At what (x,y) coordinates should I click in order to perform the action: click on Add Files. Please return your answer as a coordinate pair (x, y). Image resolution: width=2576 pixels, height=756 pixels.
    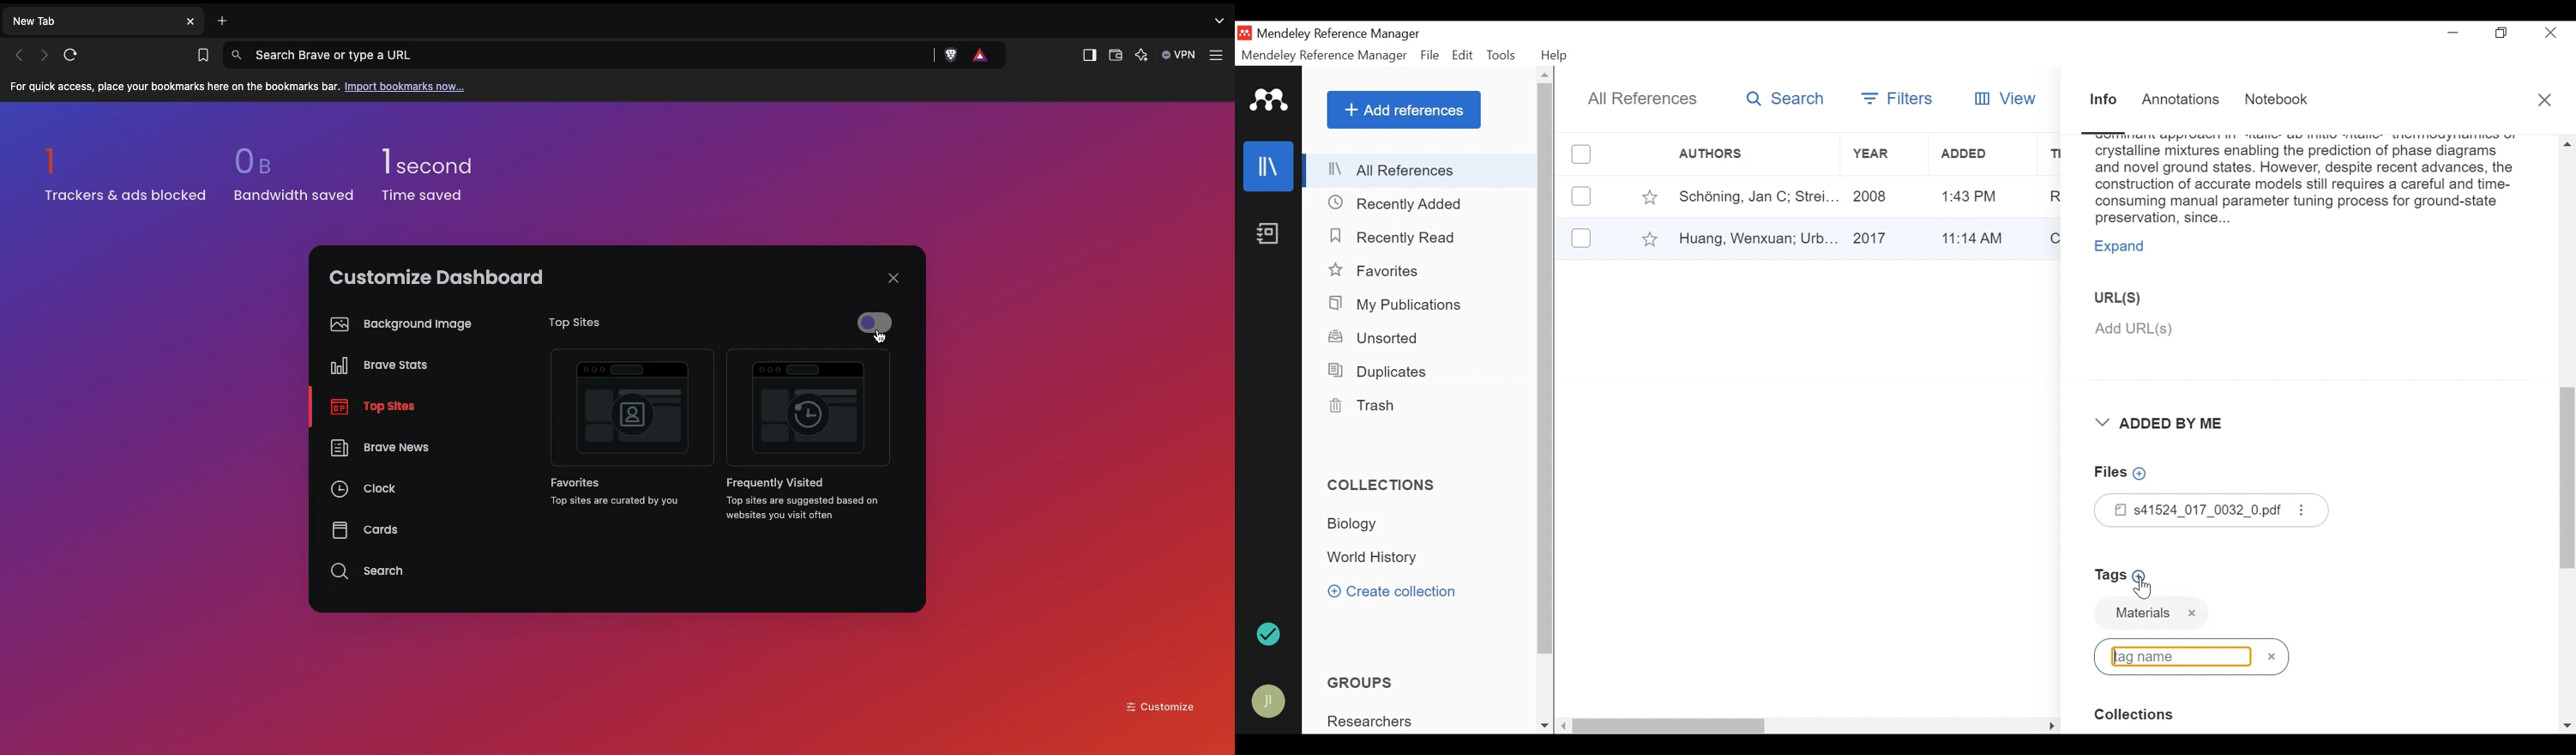
    Looking at the image, I should click on (2123, 473).